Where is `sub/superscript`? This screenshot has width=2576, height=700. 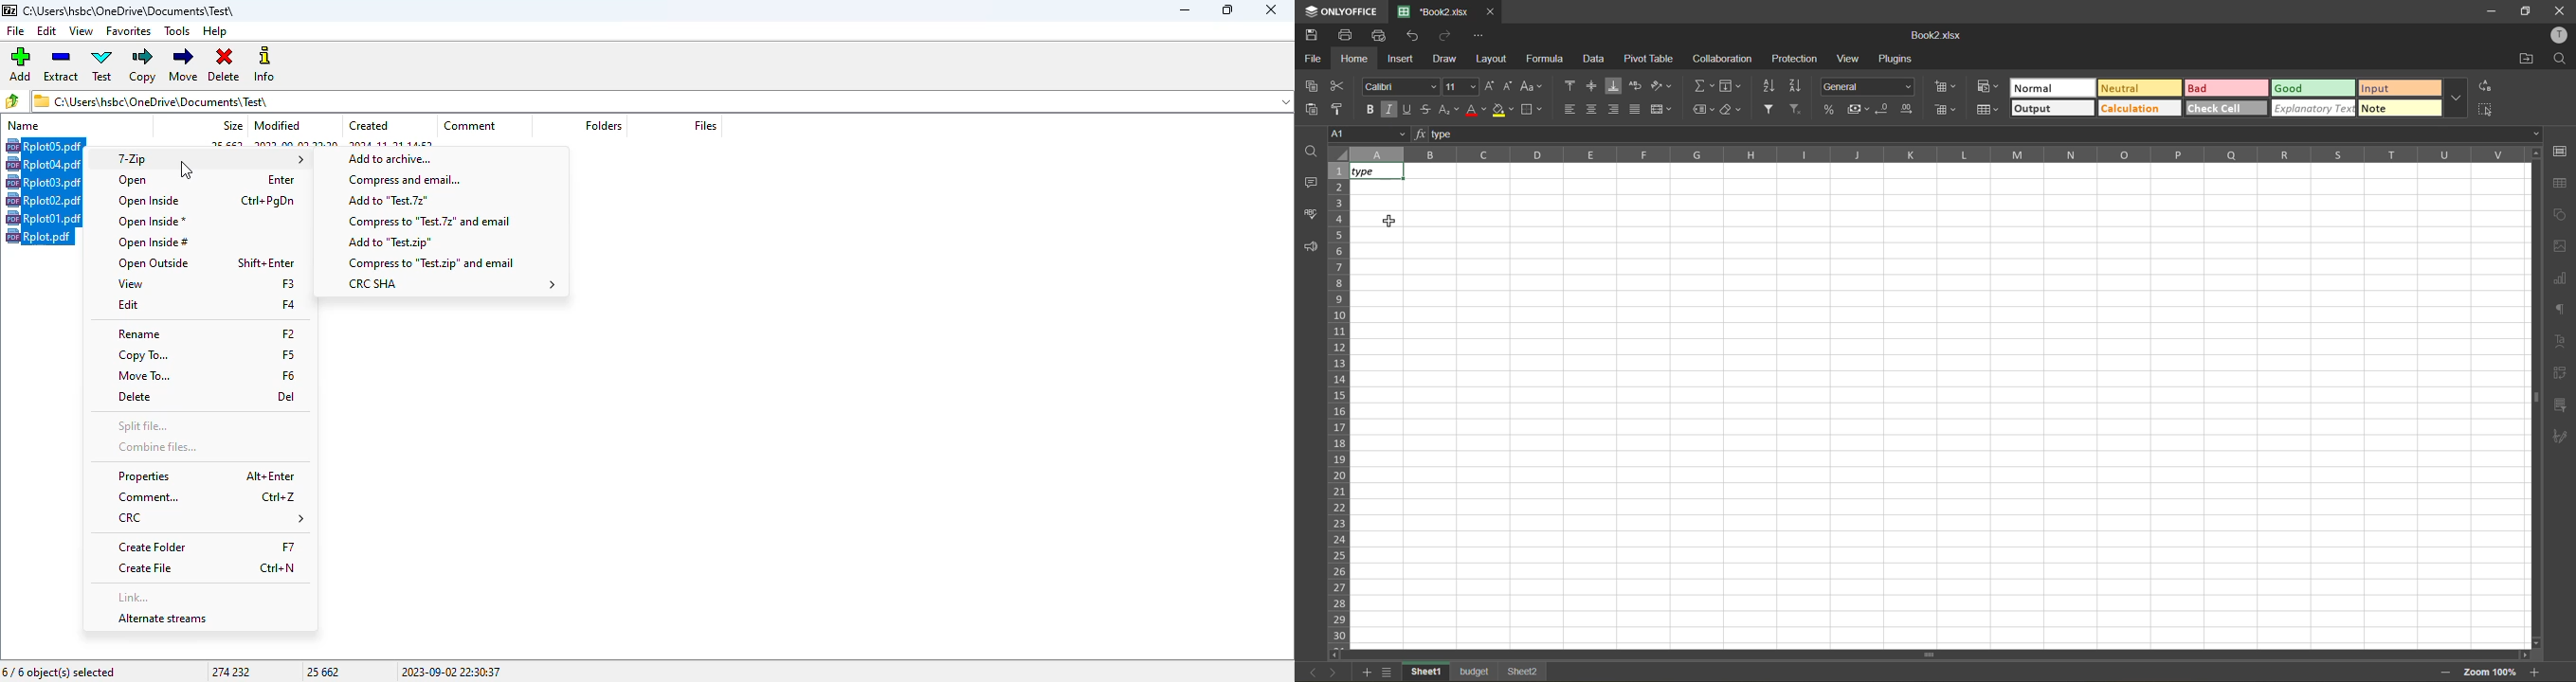
sub/superscript is located at coordinates (1448, 111).